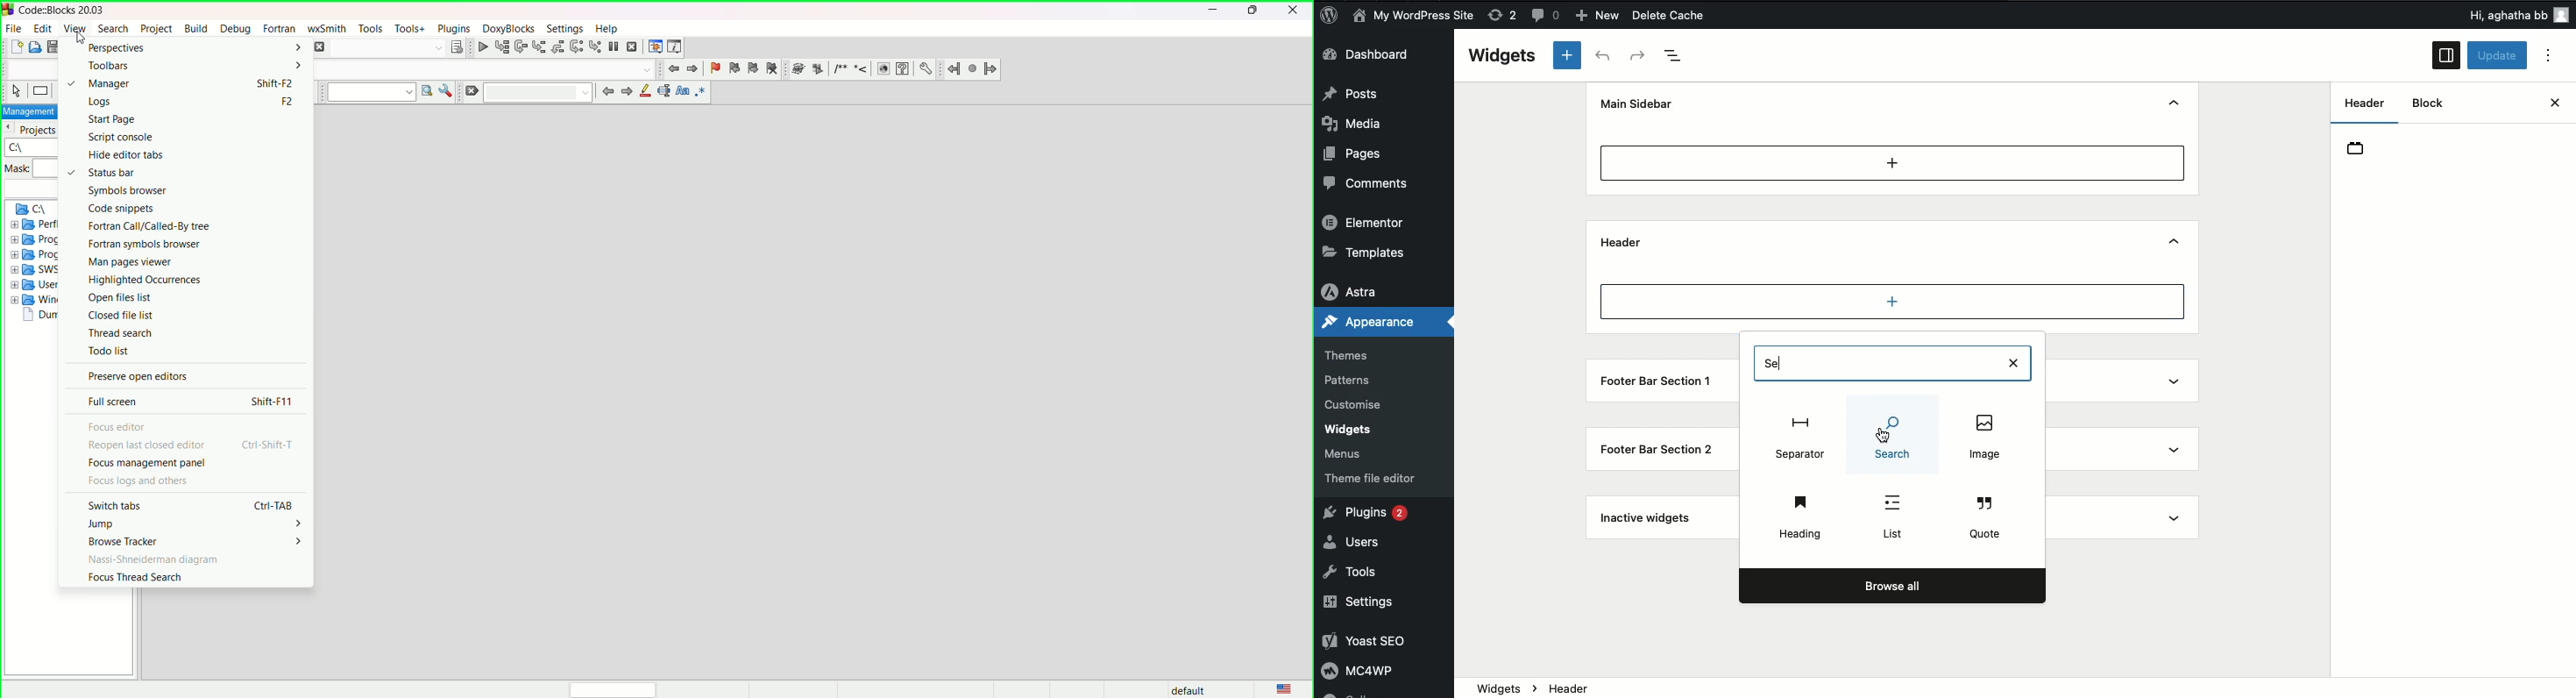 Image resolution: width=2576 pixels, height=700 pixels. Describe the element at coordinates (298, 540) in the screenshot. I see `arrow` at that location.